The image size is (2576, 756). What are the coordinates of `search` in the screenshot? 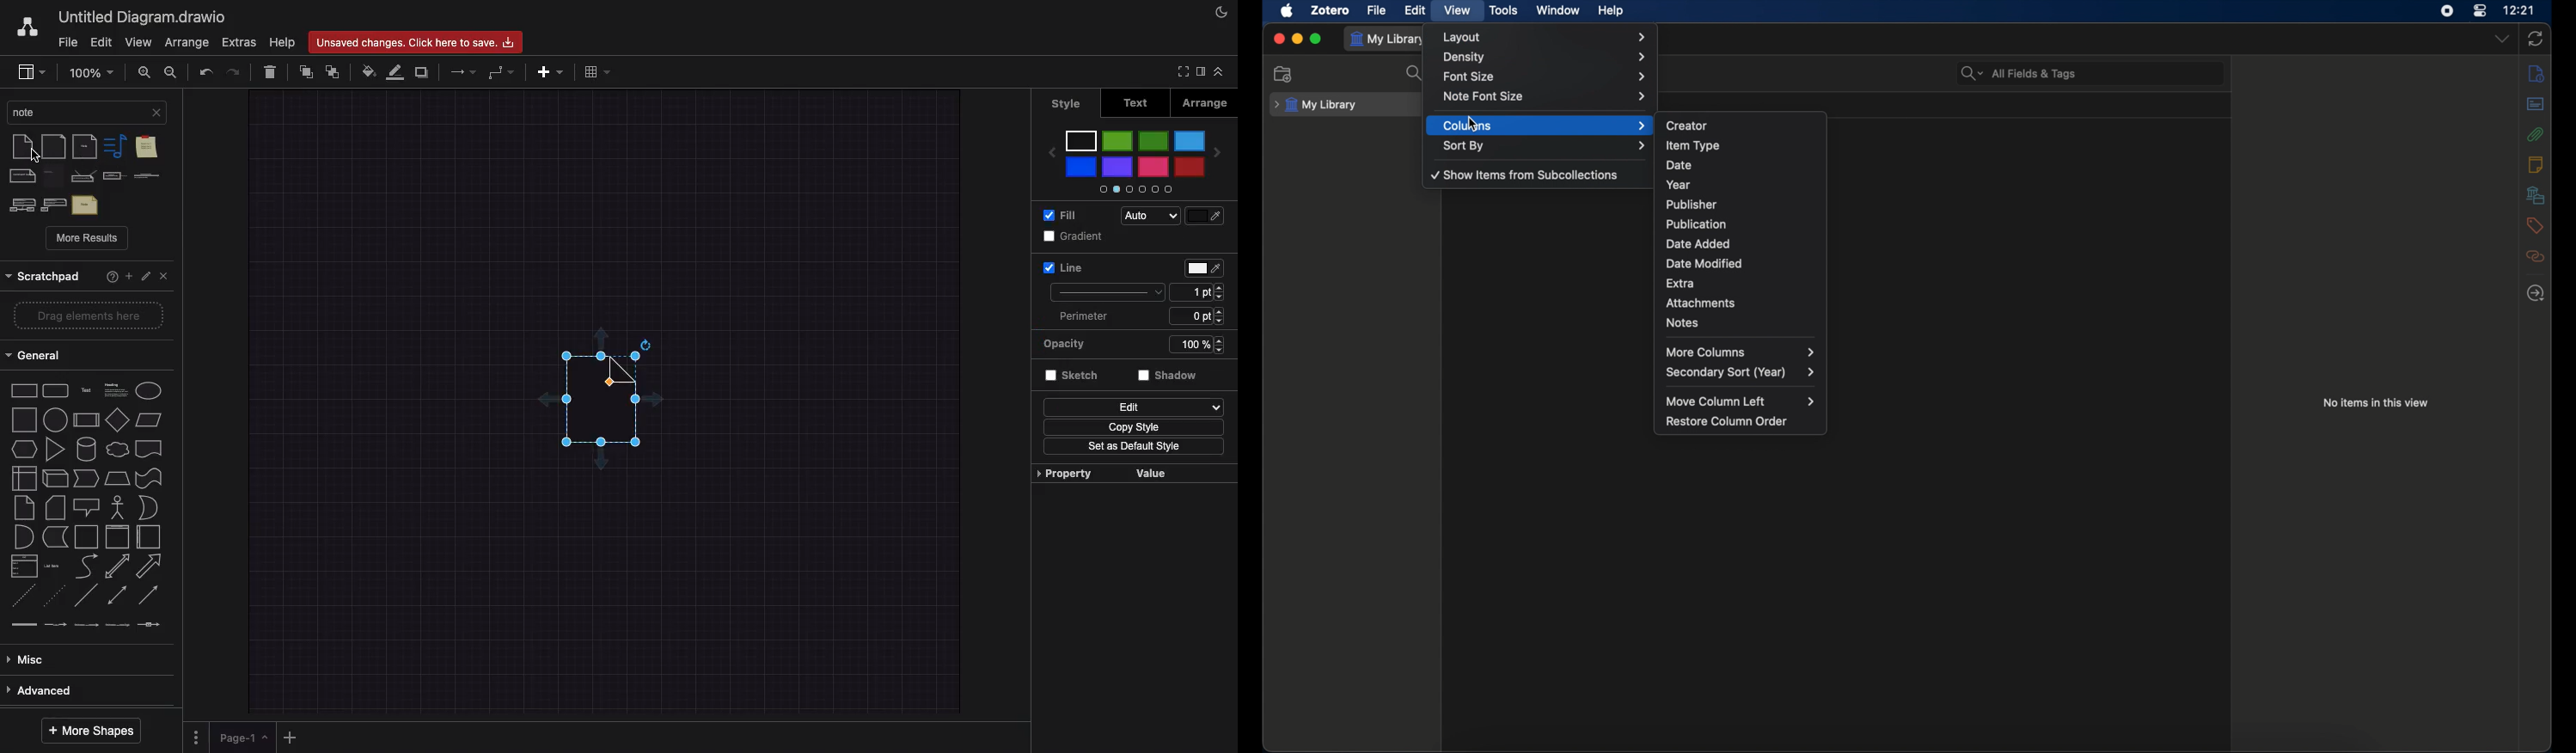 It's located at (1415, 74).